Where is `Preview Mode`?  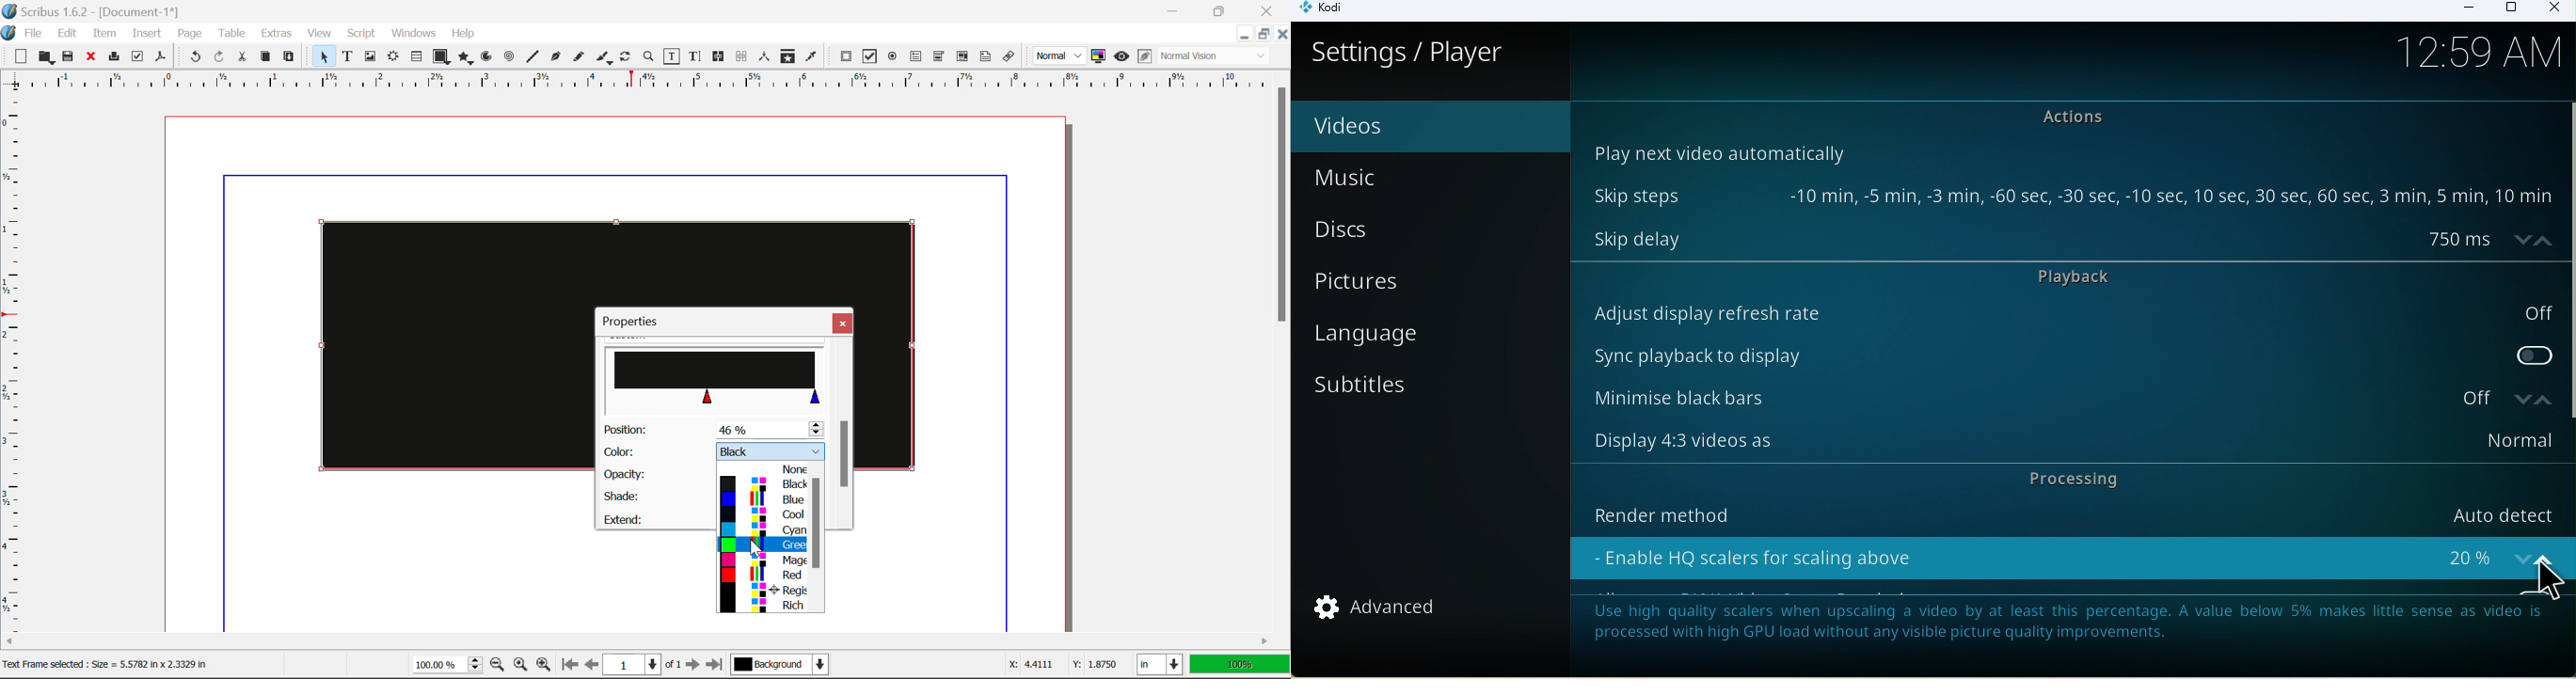 Preview Mode is located at coordinates (1060, 56).